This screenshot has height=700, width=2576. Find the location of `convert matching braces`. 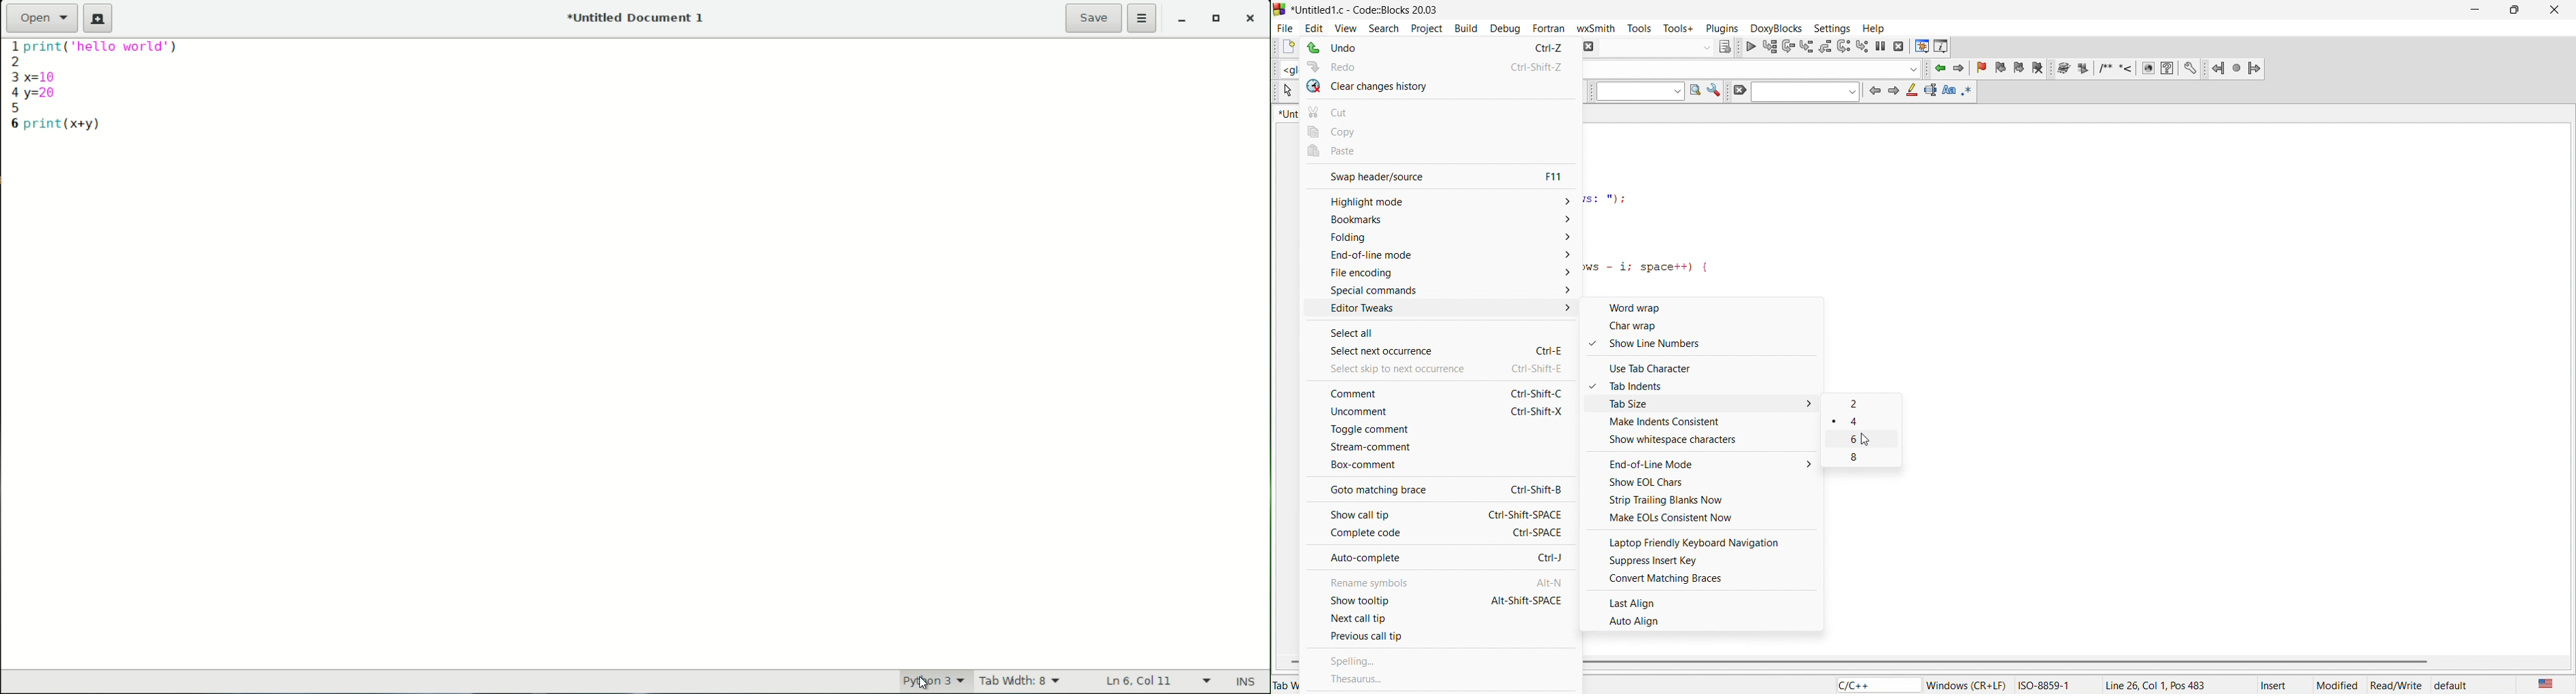

convert matching braces is located at coordinates (1707, 580).